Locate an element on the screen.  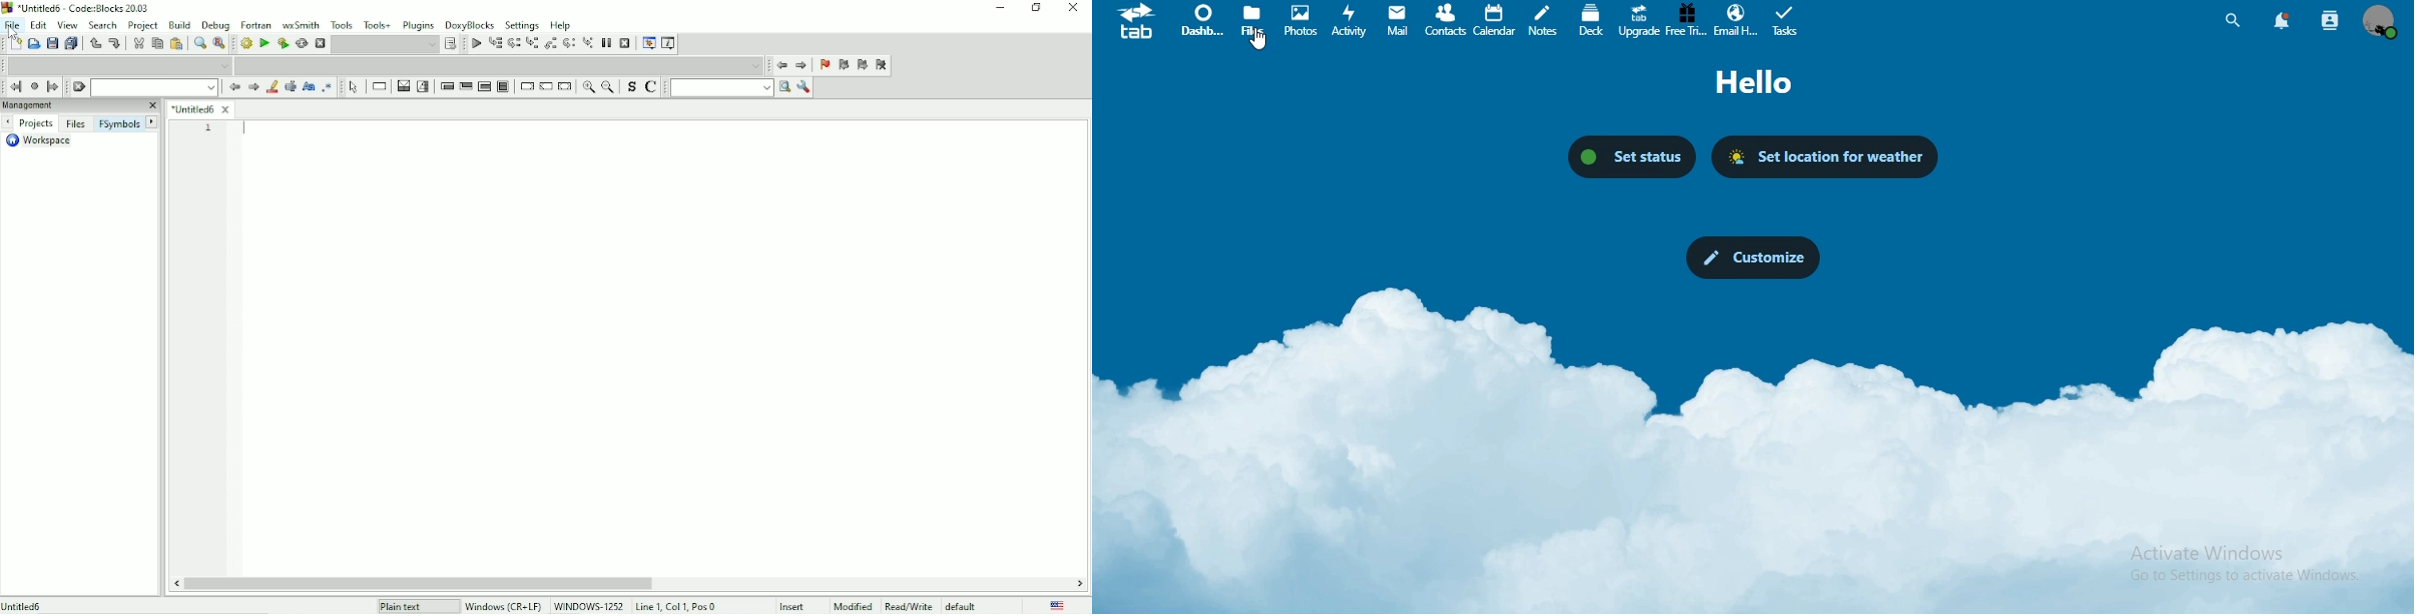
Untitled6 is located at coordinates (202, 108).